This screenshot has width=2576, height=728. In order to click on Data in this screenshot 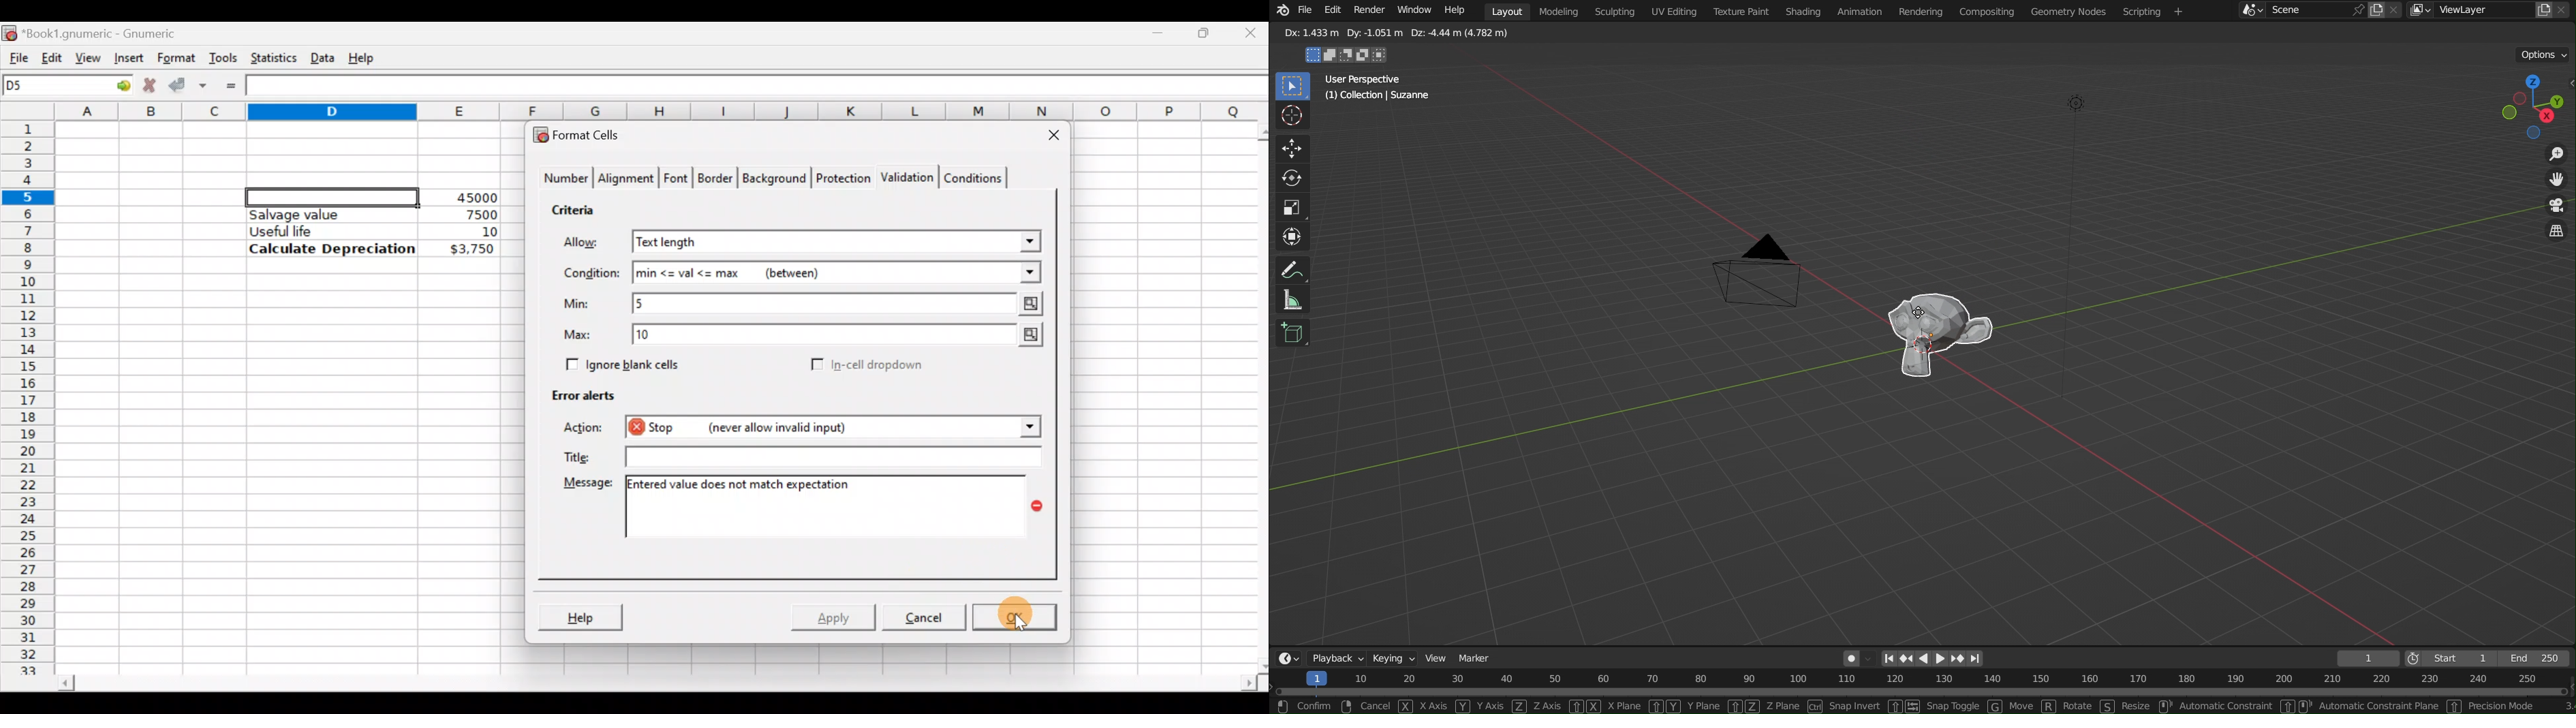, I will do `click(322, 55)`.